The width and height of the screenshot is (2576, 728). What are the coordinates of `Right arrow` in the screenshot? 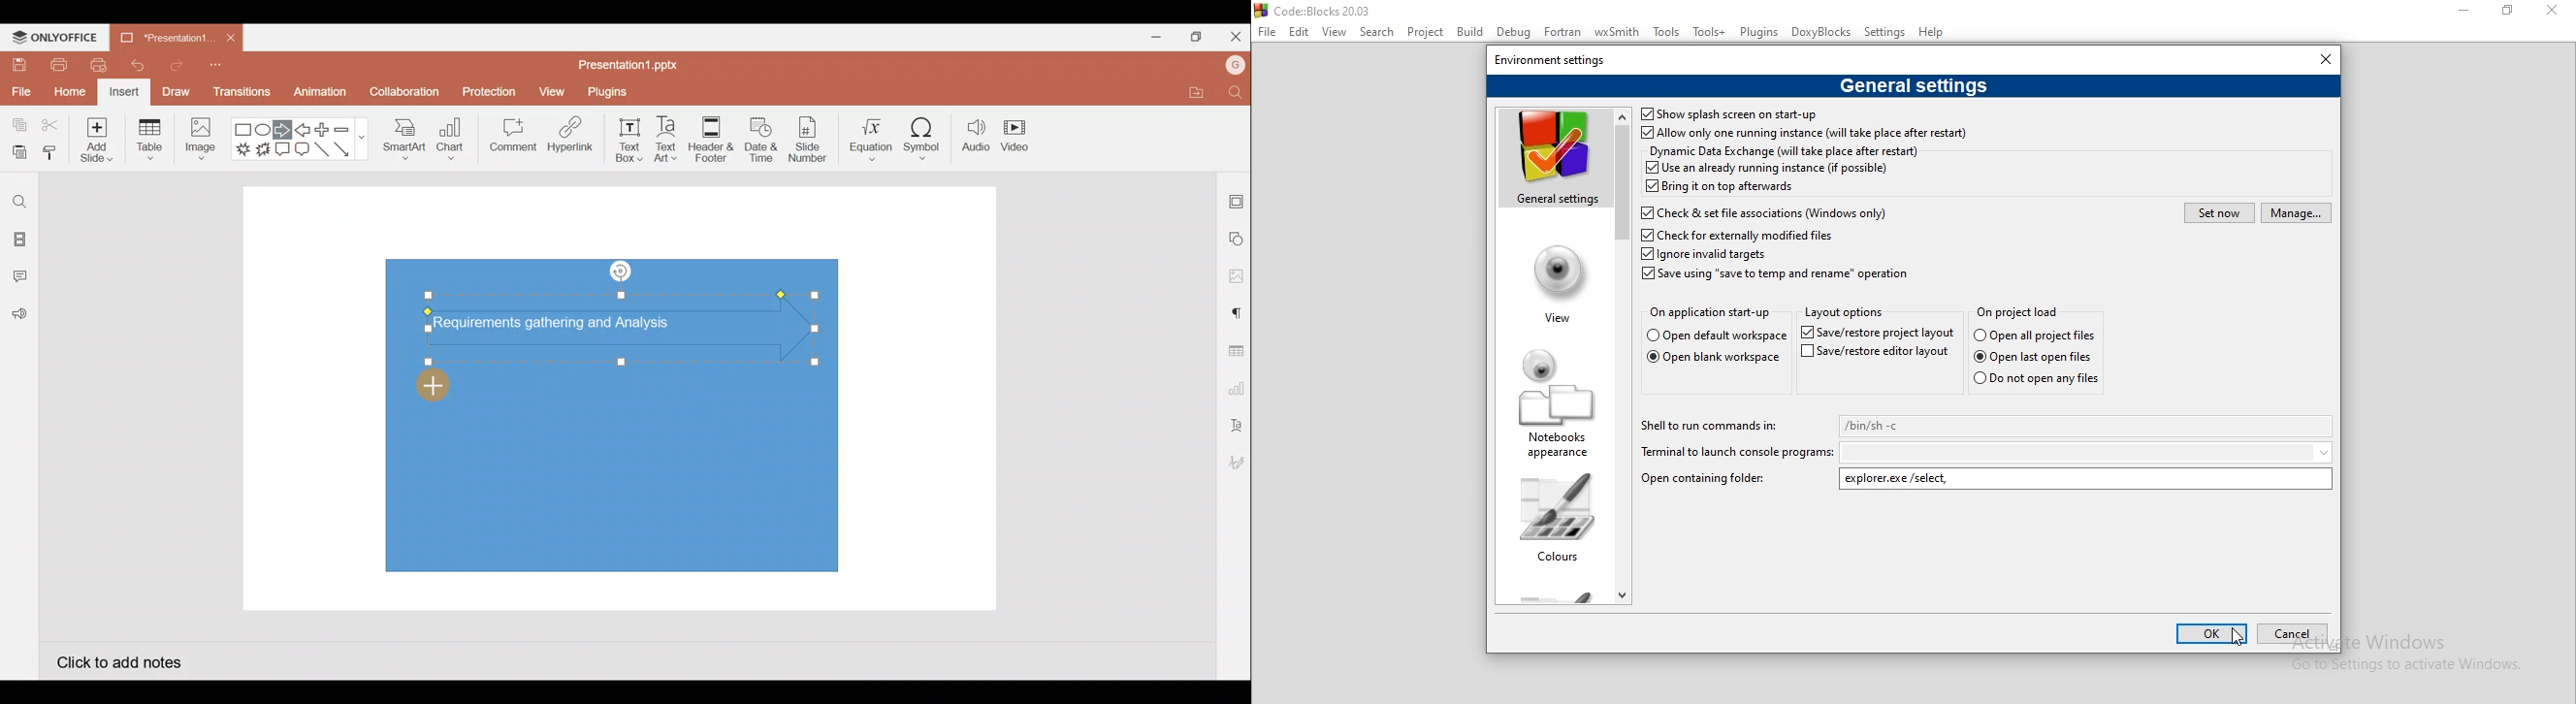 It's located at (282, 130).